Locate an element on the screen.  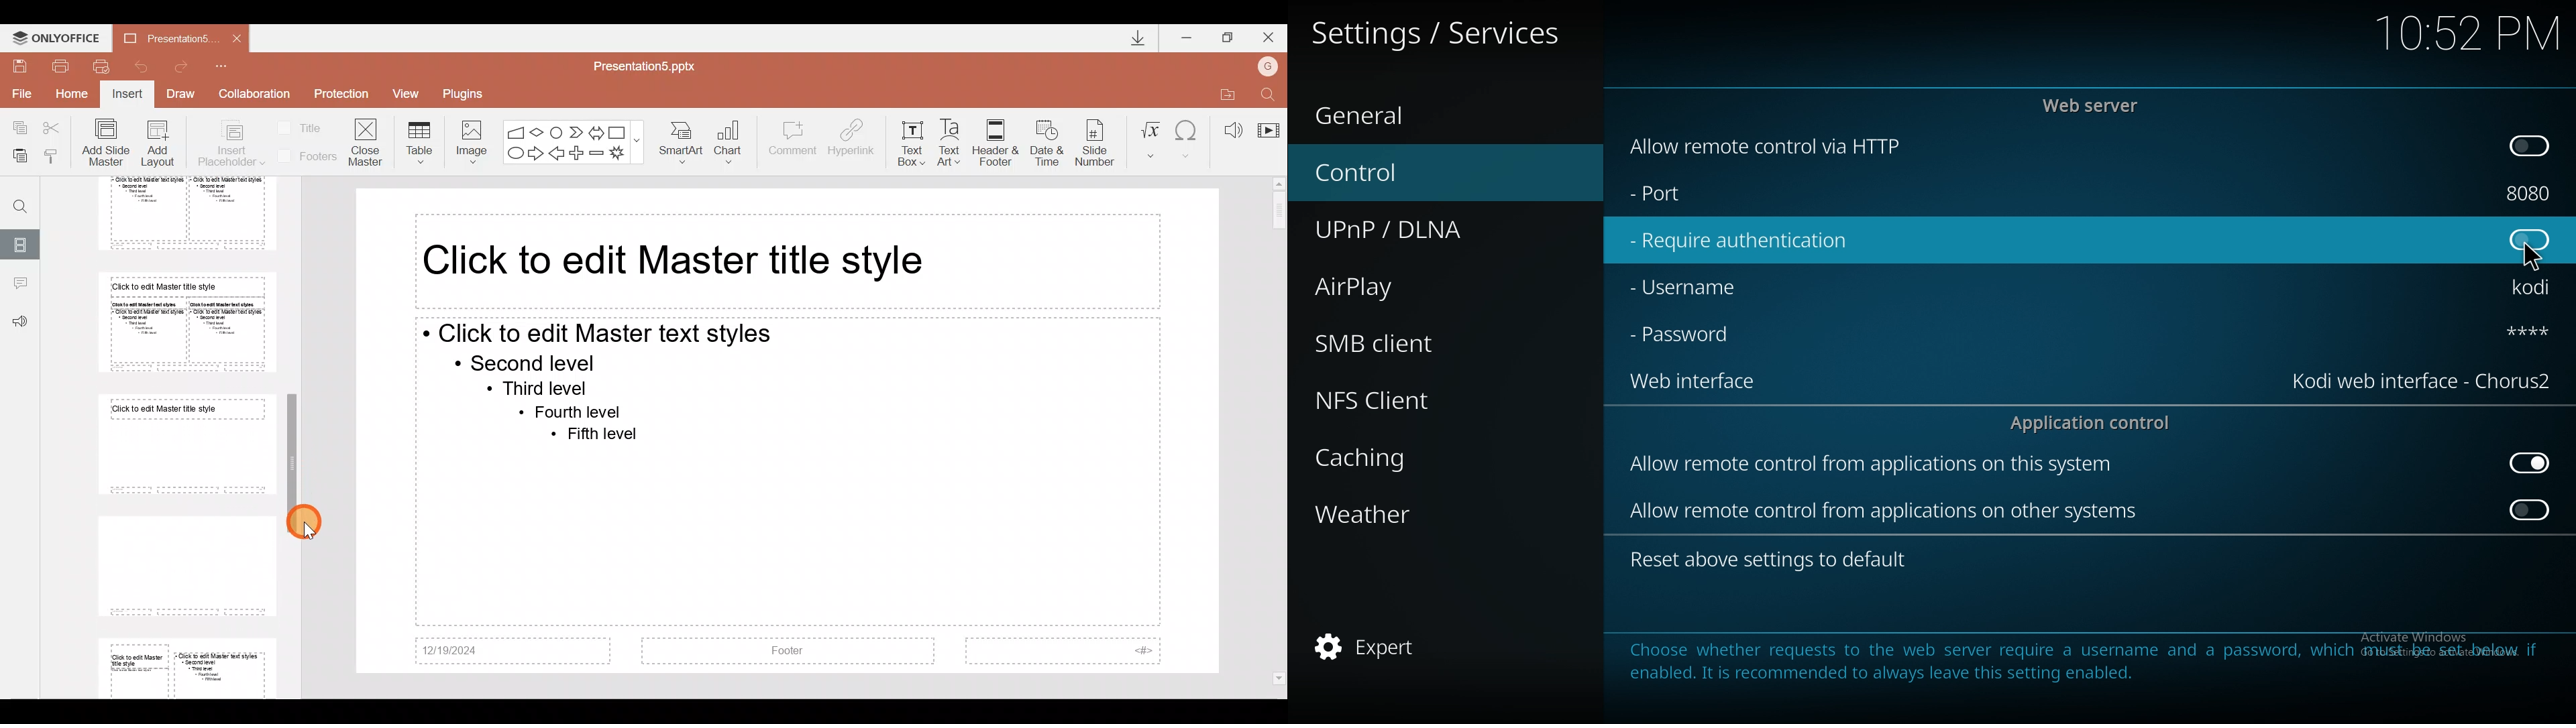
Scroll bar is located at coordinates (295, 429).